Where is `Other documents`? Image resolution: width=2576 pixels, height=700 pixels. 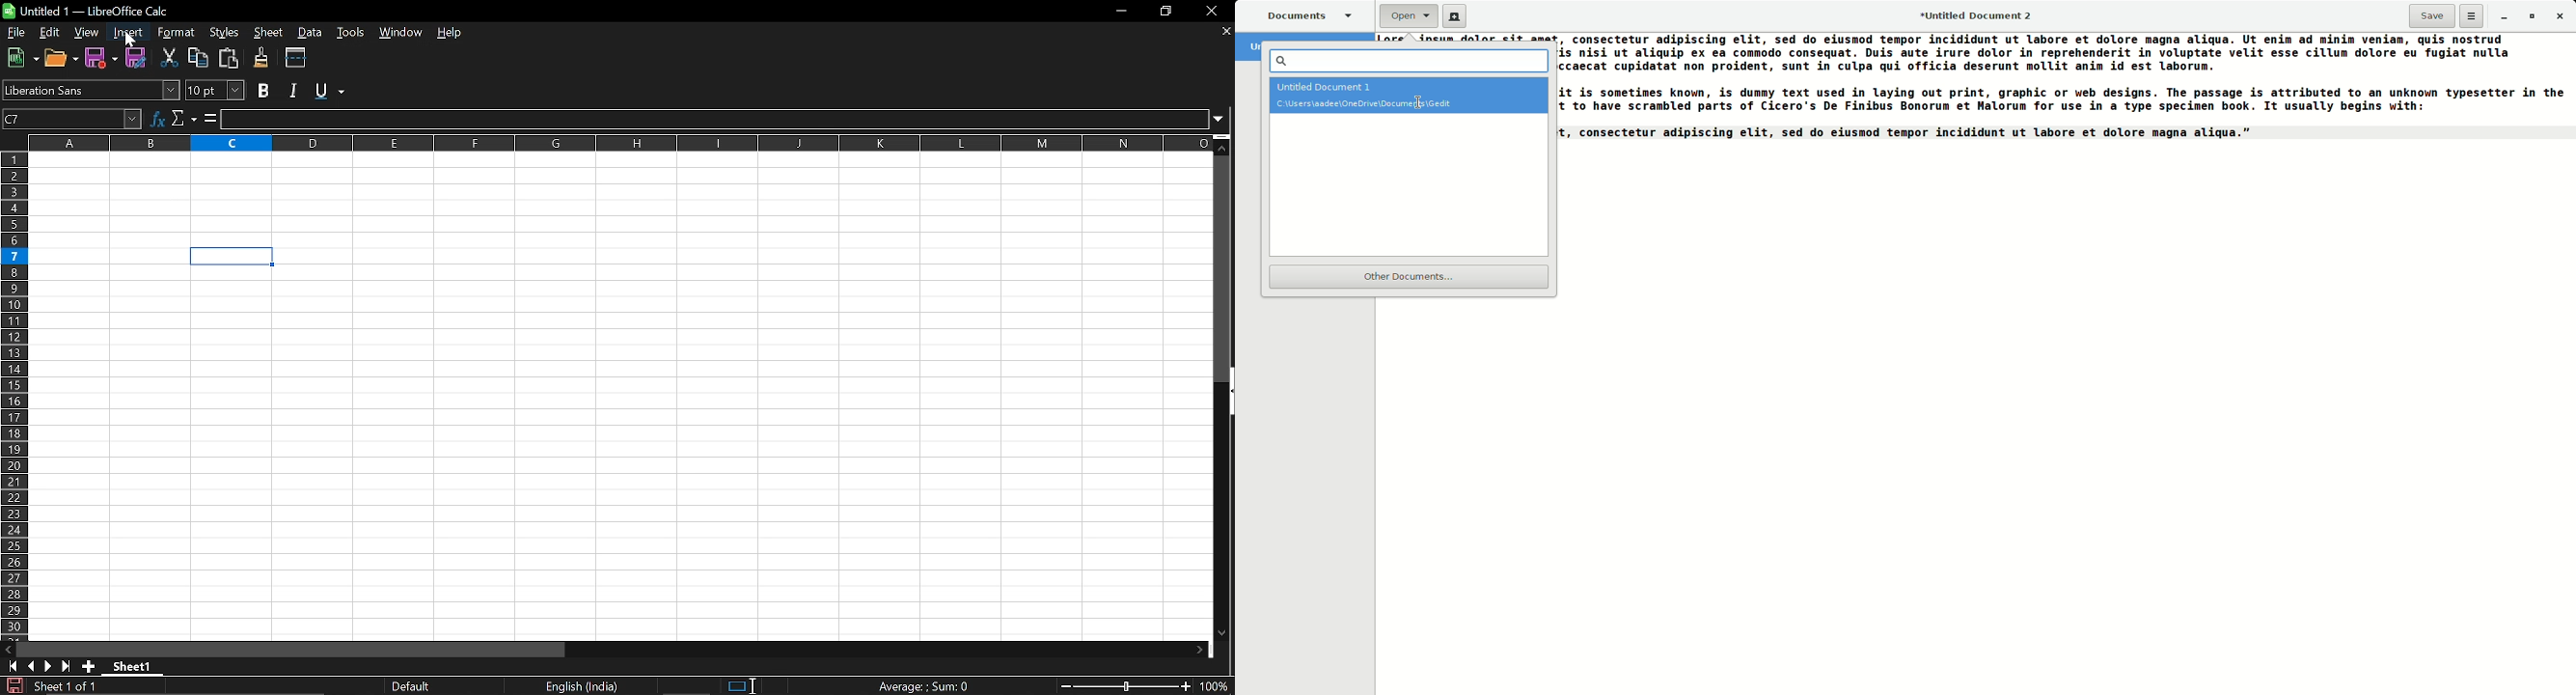
Other documents is located at coordinates (1405, 278).